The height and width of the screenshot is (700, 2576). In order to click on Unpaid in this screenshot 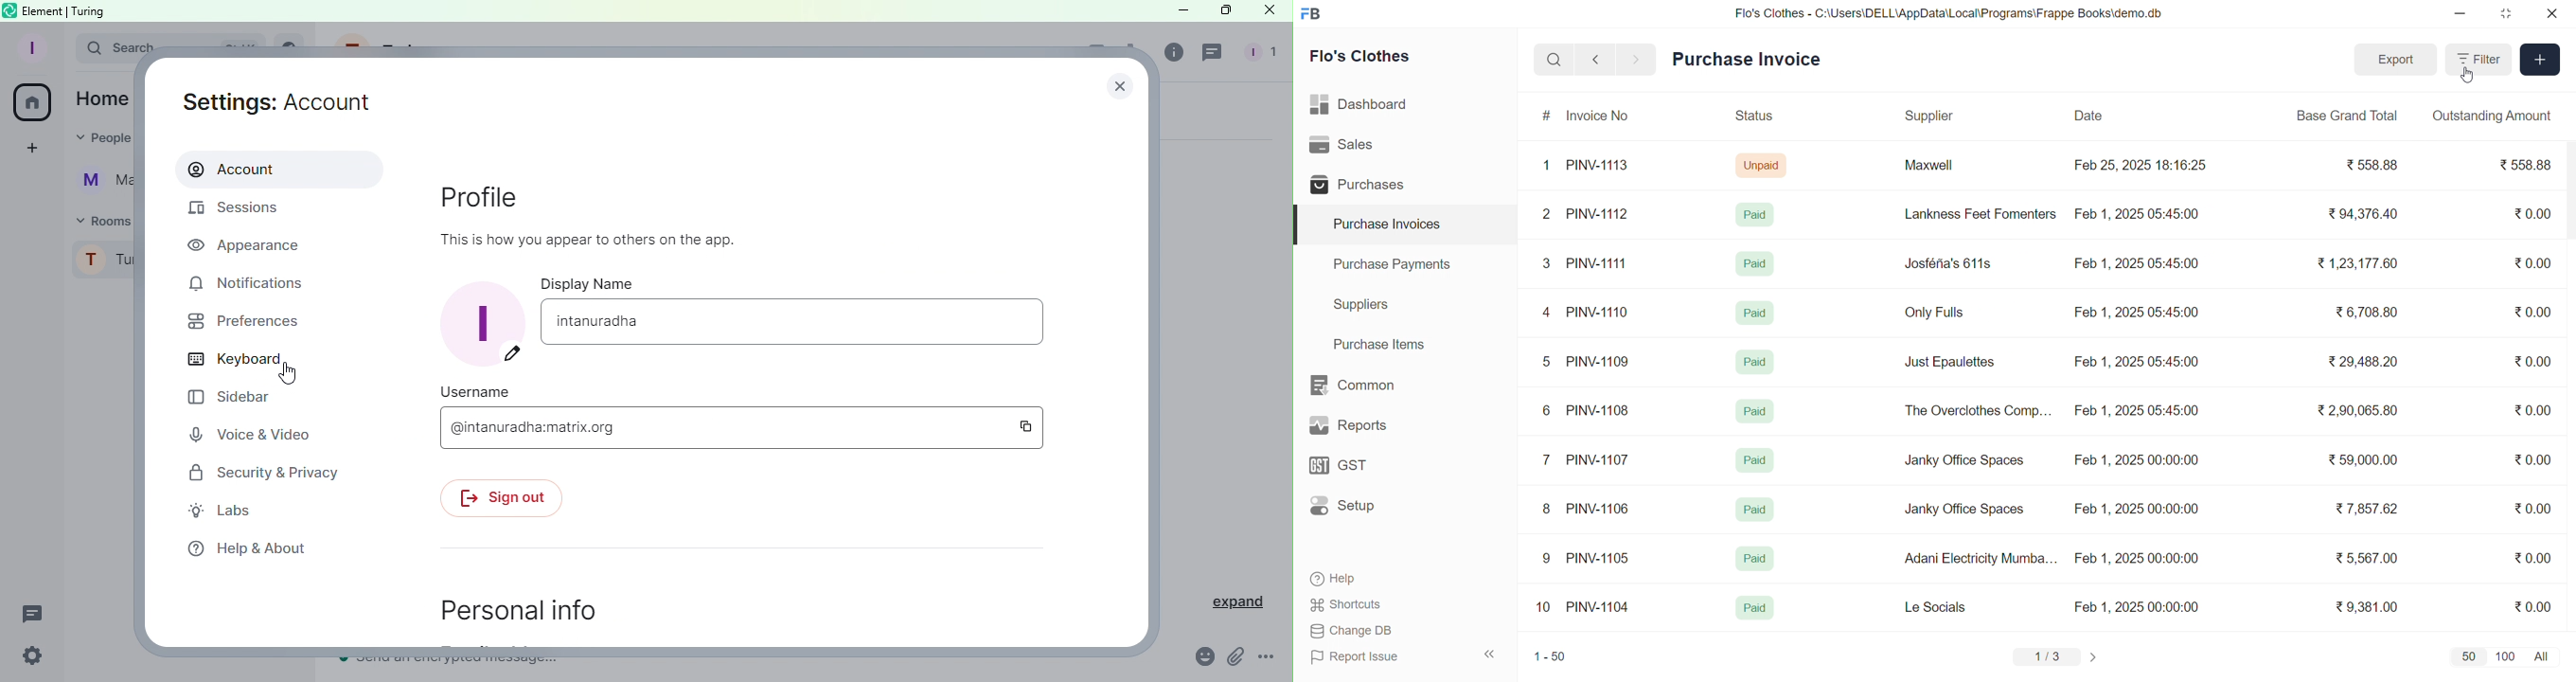, I will do `click(1763, 164)`.